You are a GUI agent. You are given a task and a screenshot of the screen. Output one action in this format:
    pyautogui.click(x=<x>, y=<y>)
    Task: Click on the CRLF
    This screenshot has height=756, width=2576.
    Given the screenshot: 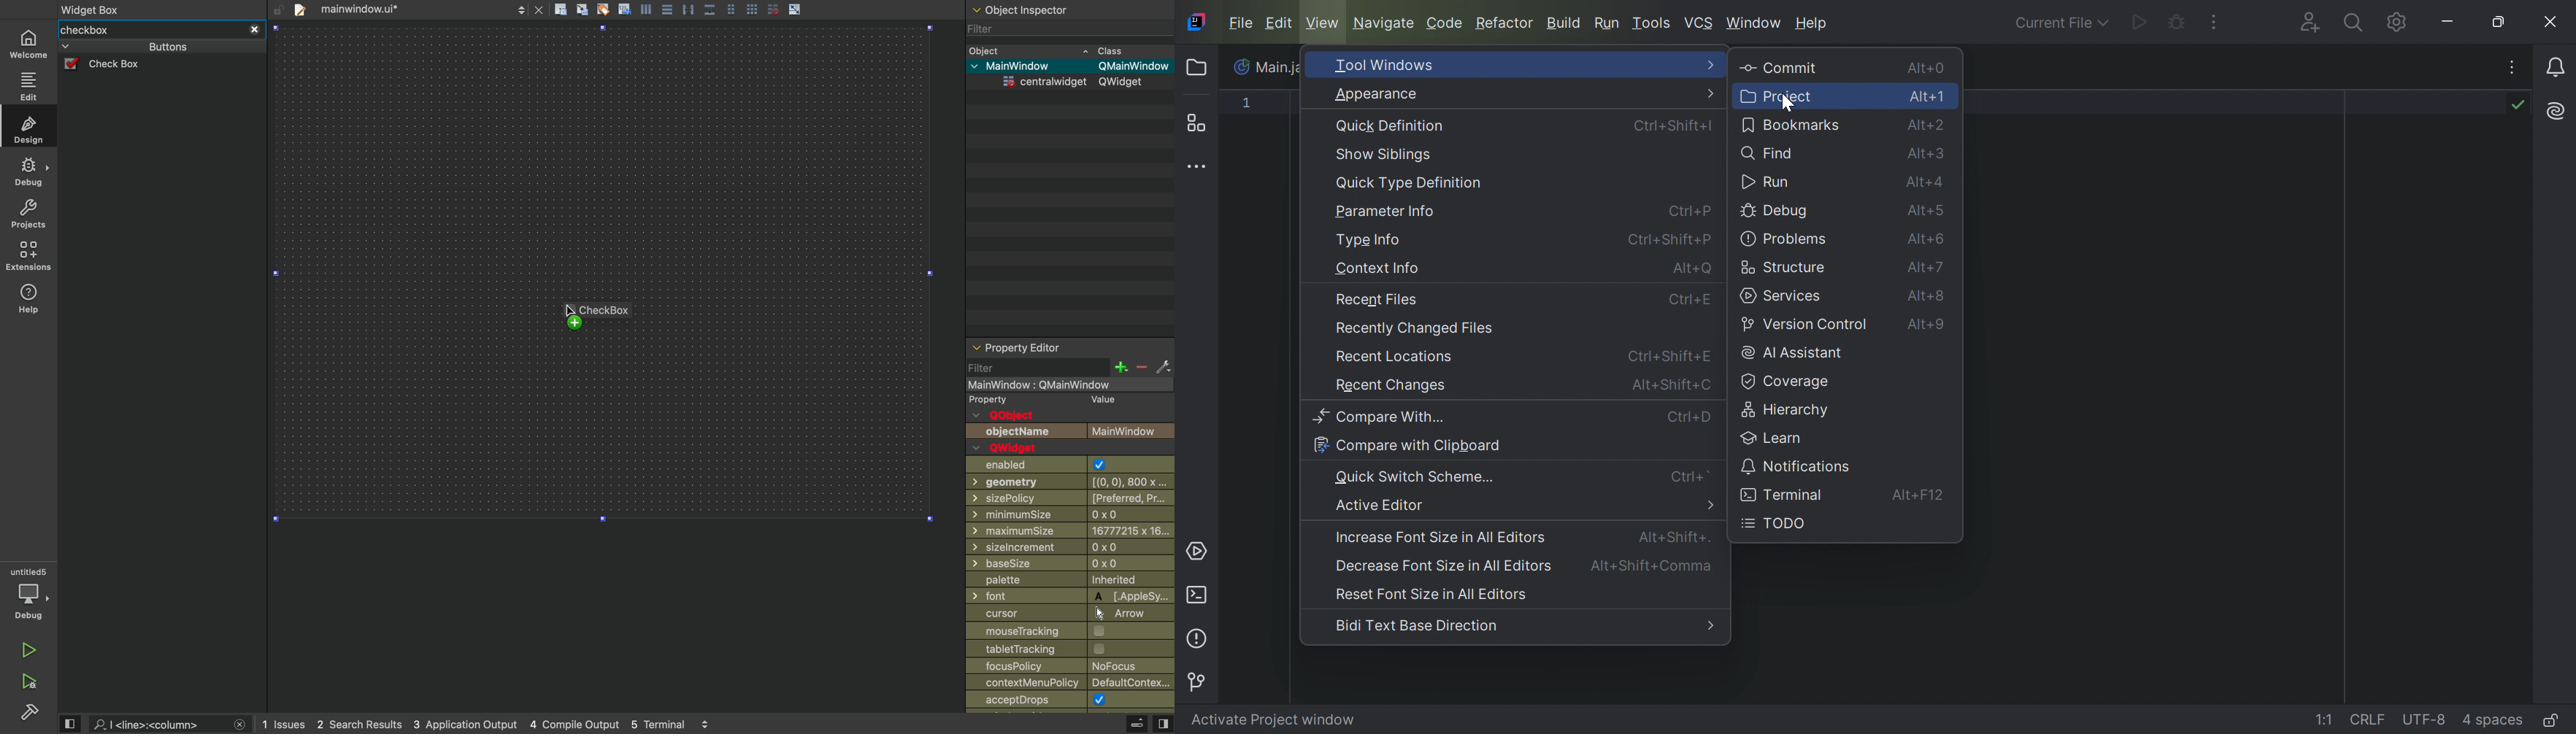 What is the action you would take?
    pyautogui.click(x=2369, y=718)
    